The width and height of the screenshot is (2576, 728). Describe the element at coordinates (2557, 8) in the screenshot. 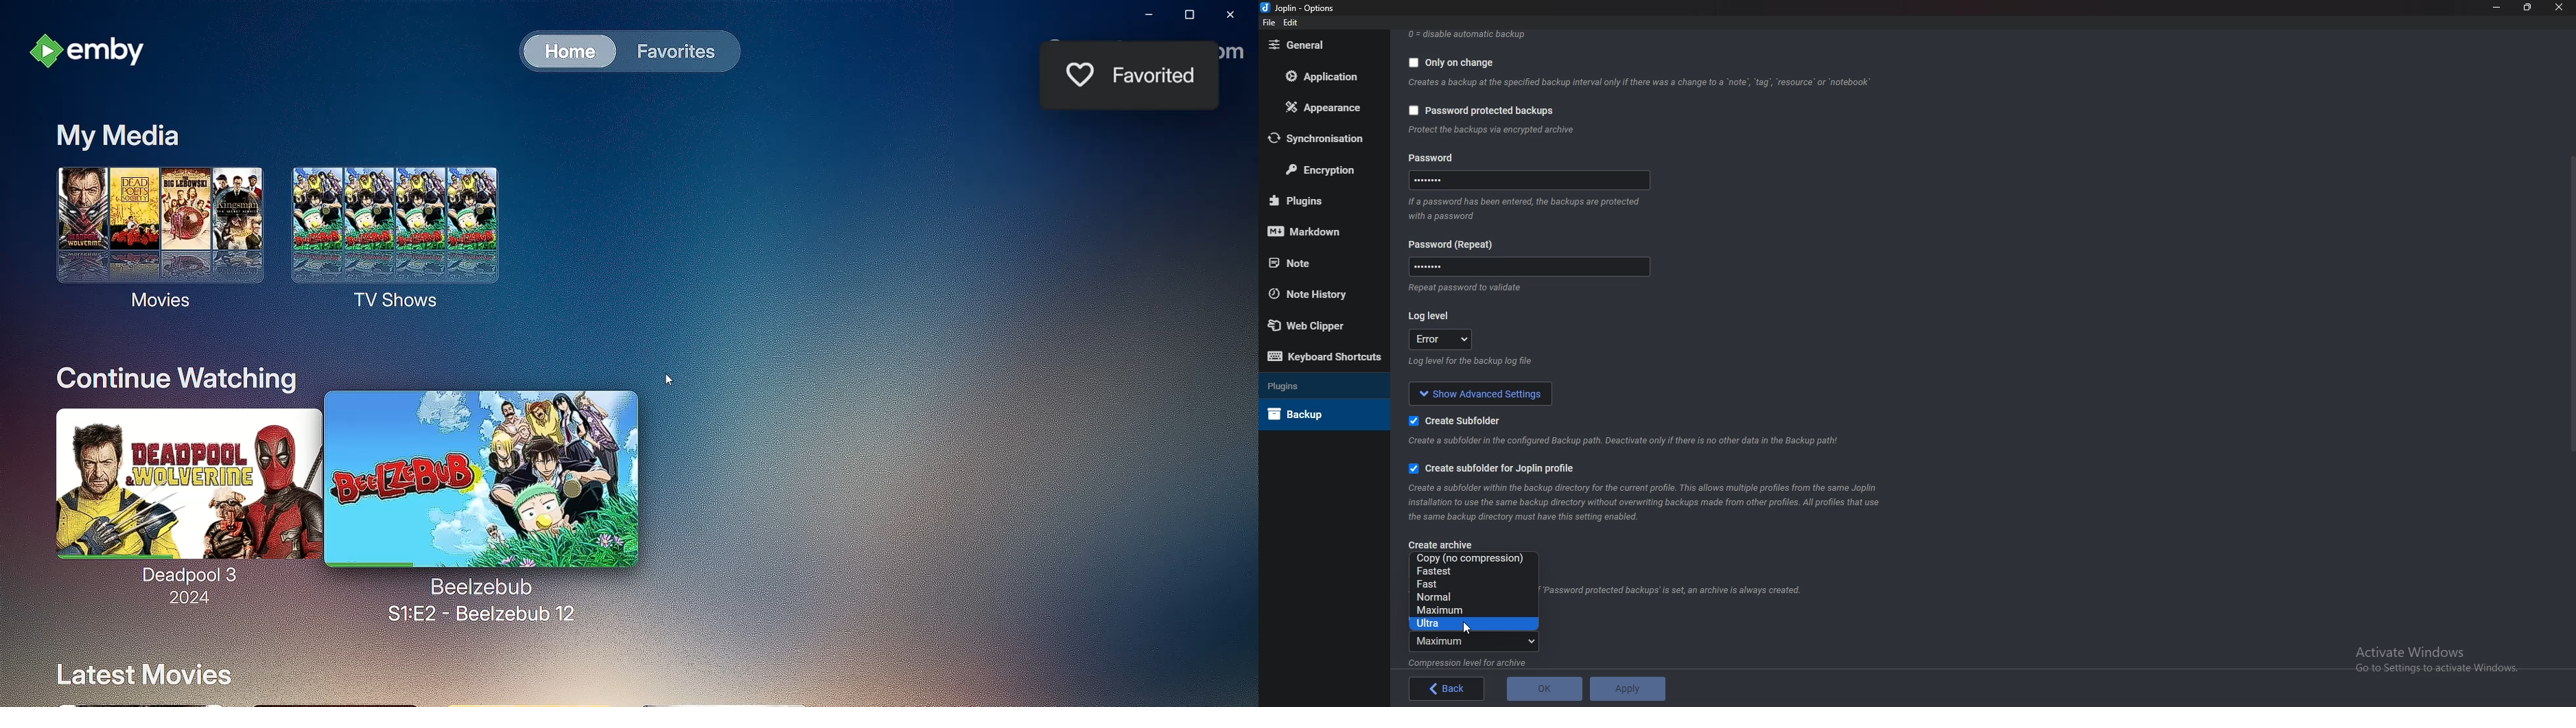

I see `close` at that location.